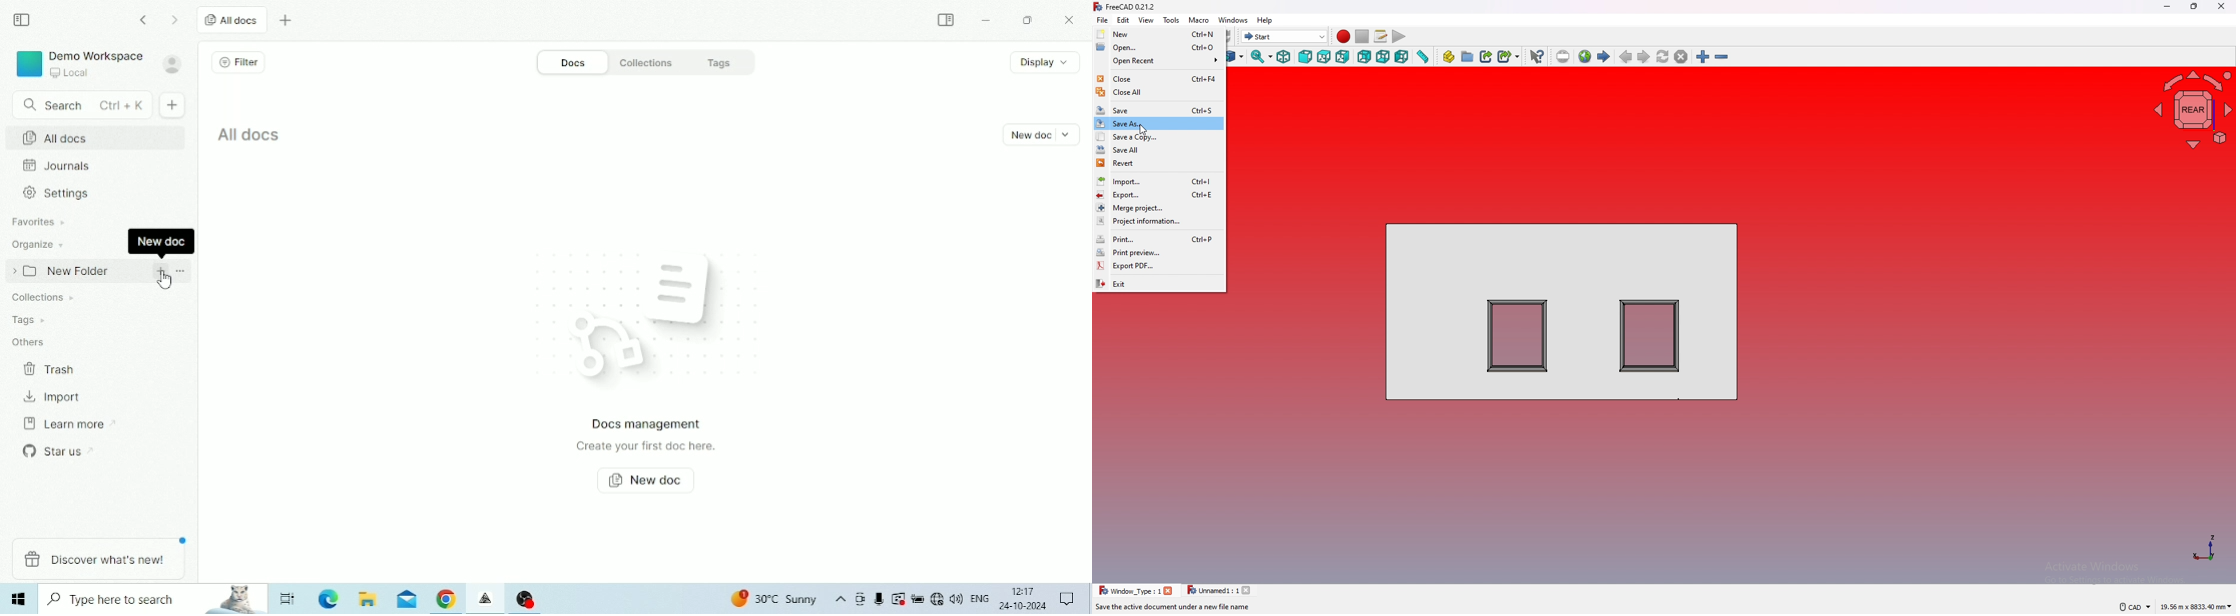 The width and height of the screenshot is (2240, 616). What do you see at coordinates (176, 20) in the screenshot?
I see `Go forward` at bounding box center [176, 20].